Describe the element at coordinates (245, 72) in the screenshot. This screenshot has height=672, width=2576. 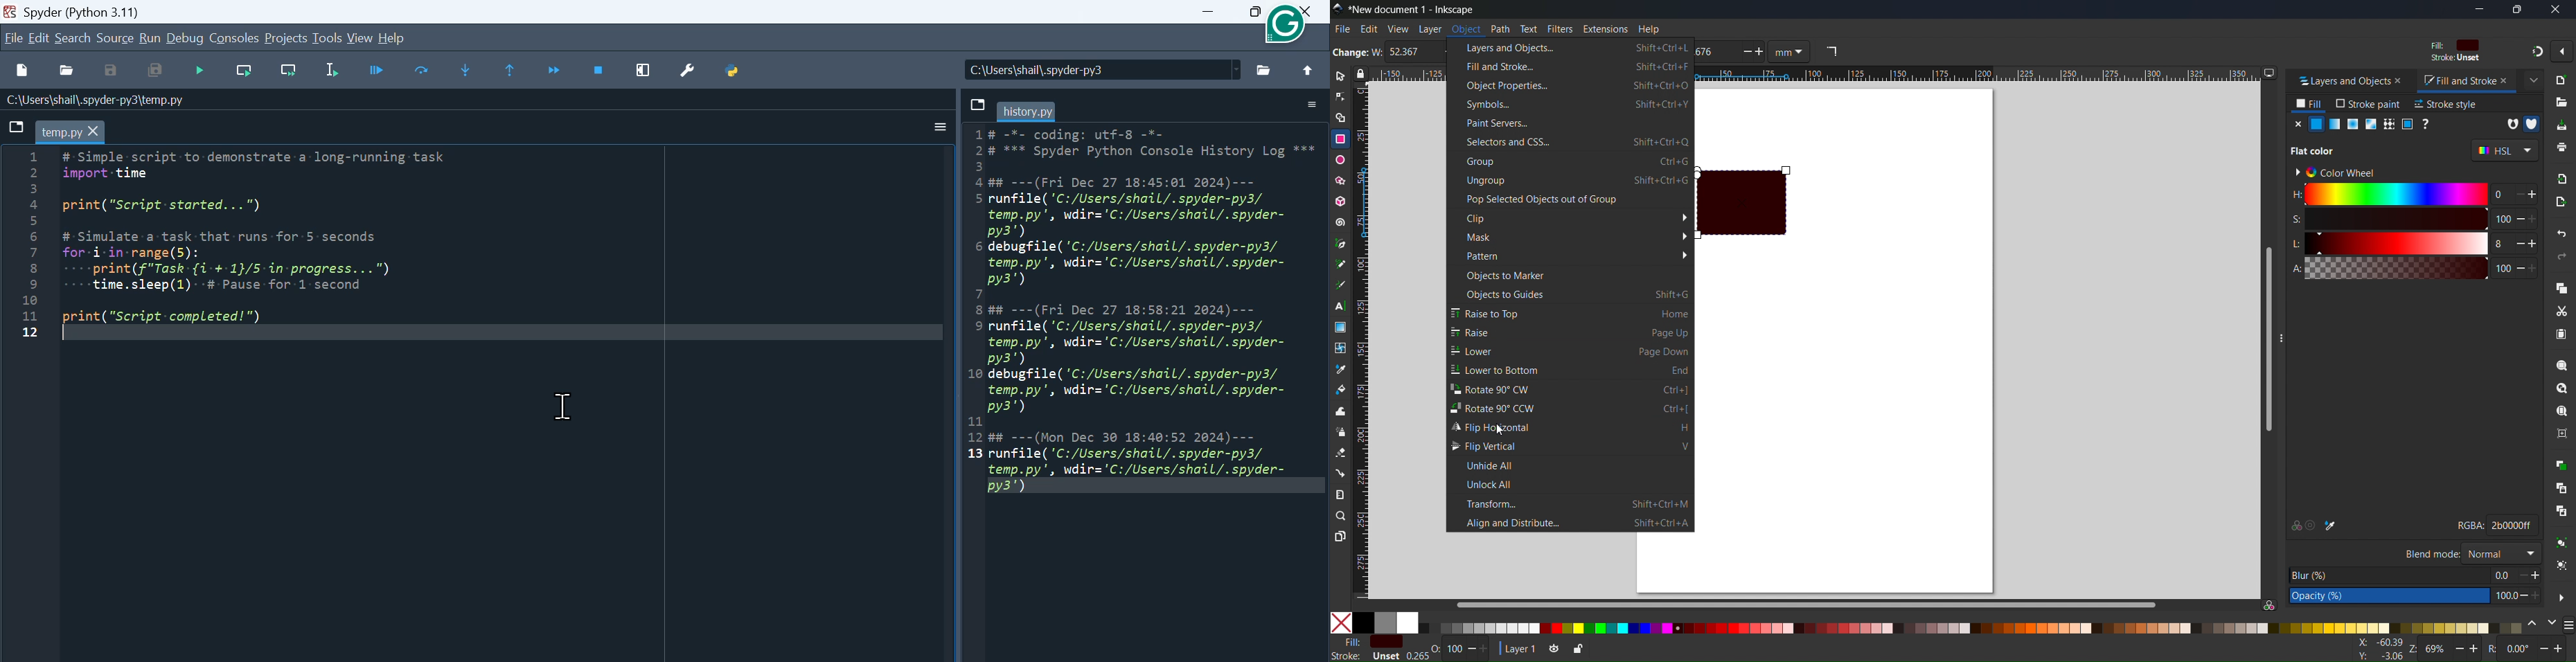
I see `Run current line` at that location.